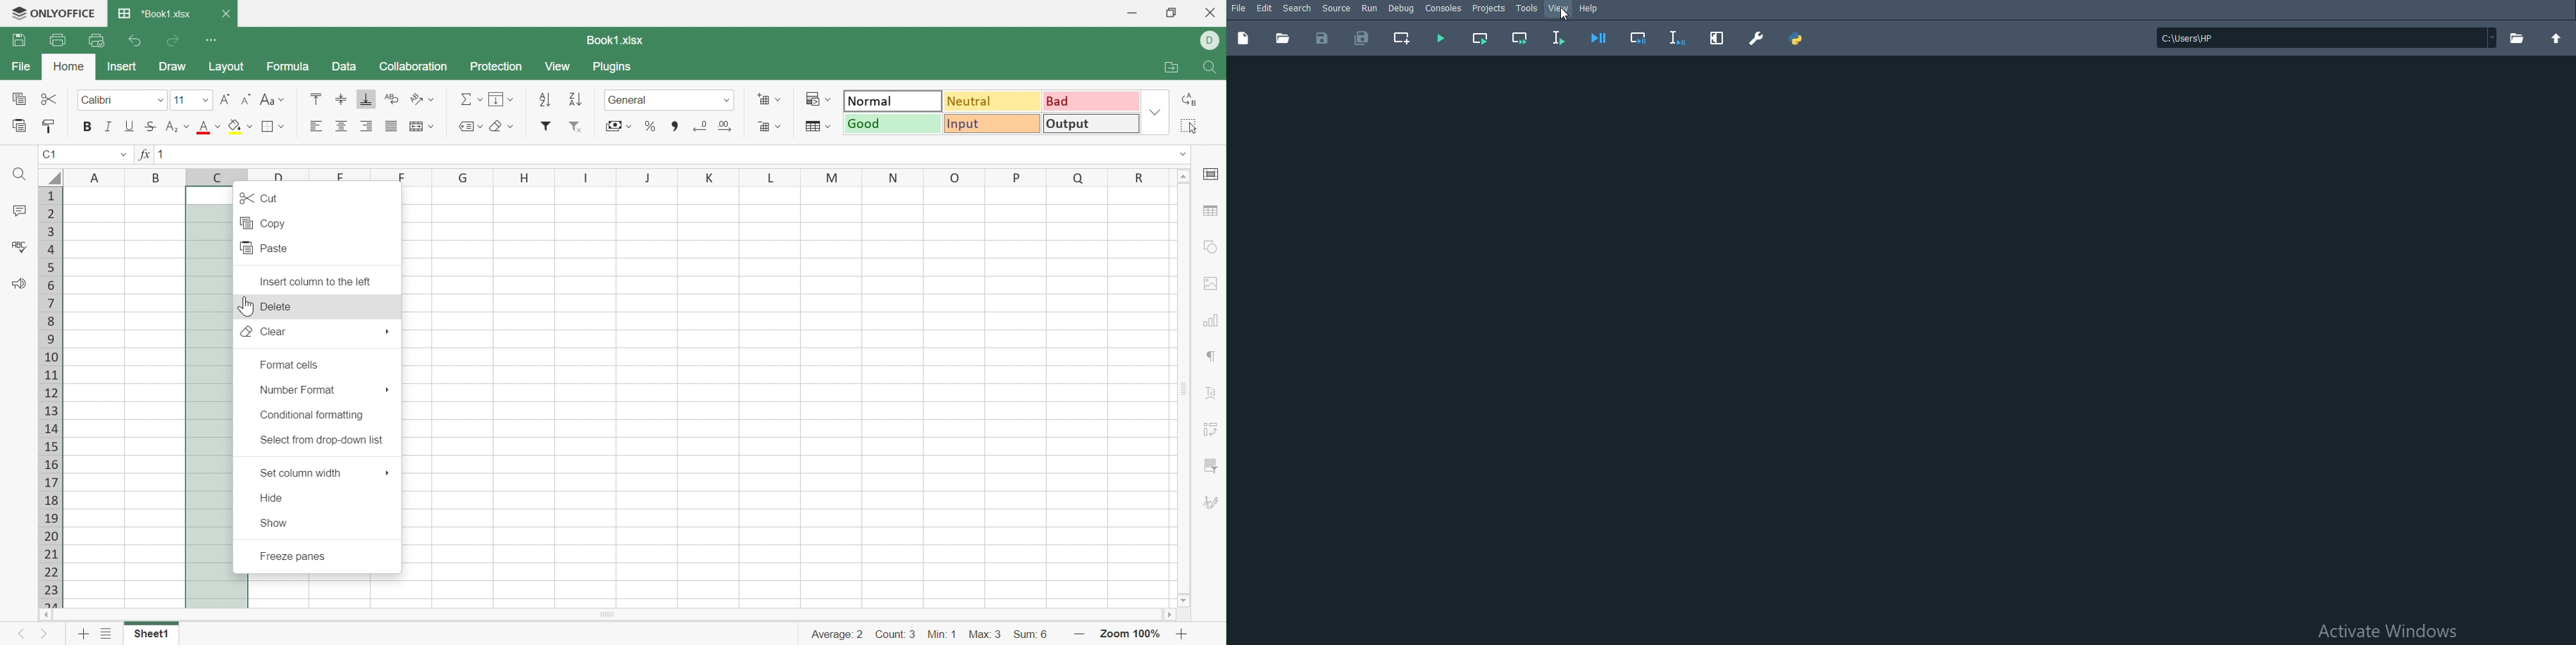 The height and width of the screenshot is (672, 2576). What do you see at coordinates (985, 634) in the screenshot?
I see `Max: 3` at bounding box center [985, 634].